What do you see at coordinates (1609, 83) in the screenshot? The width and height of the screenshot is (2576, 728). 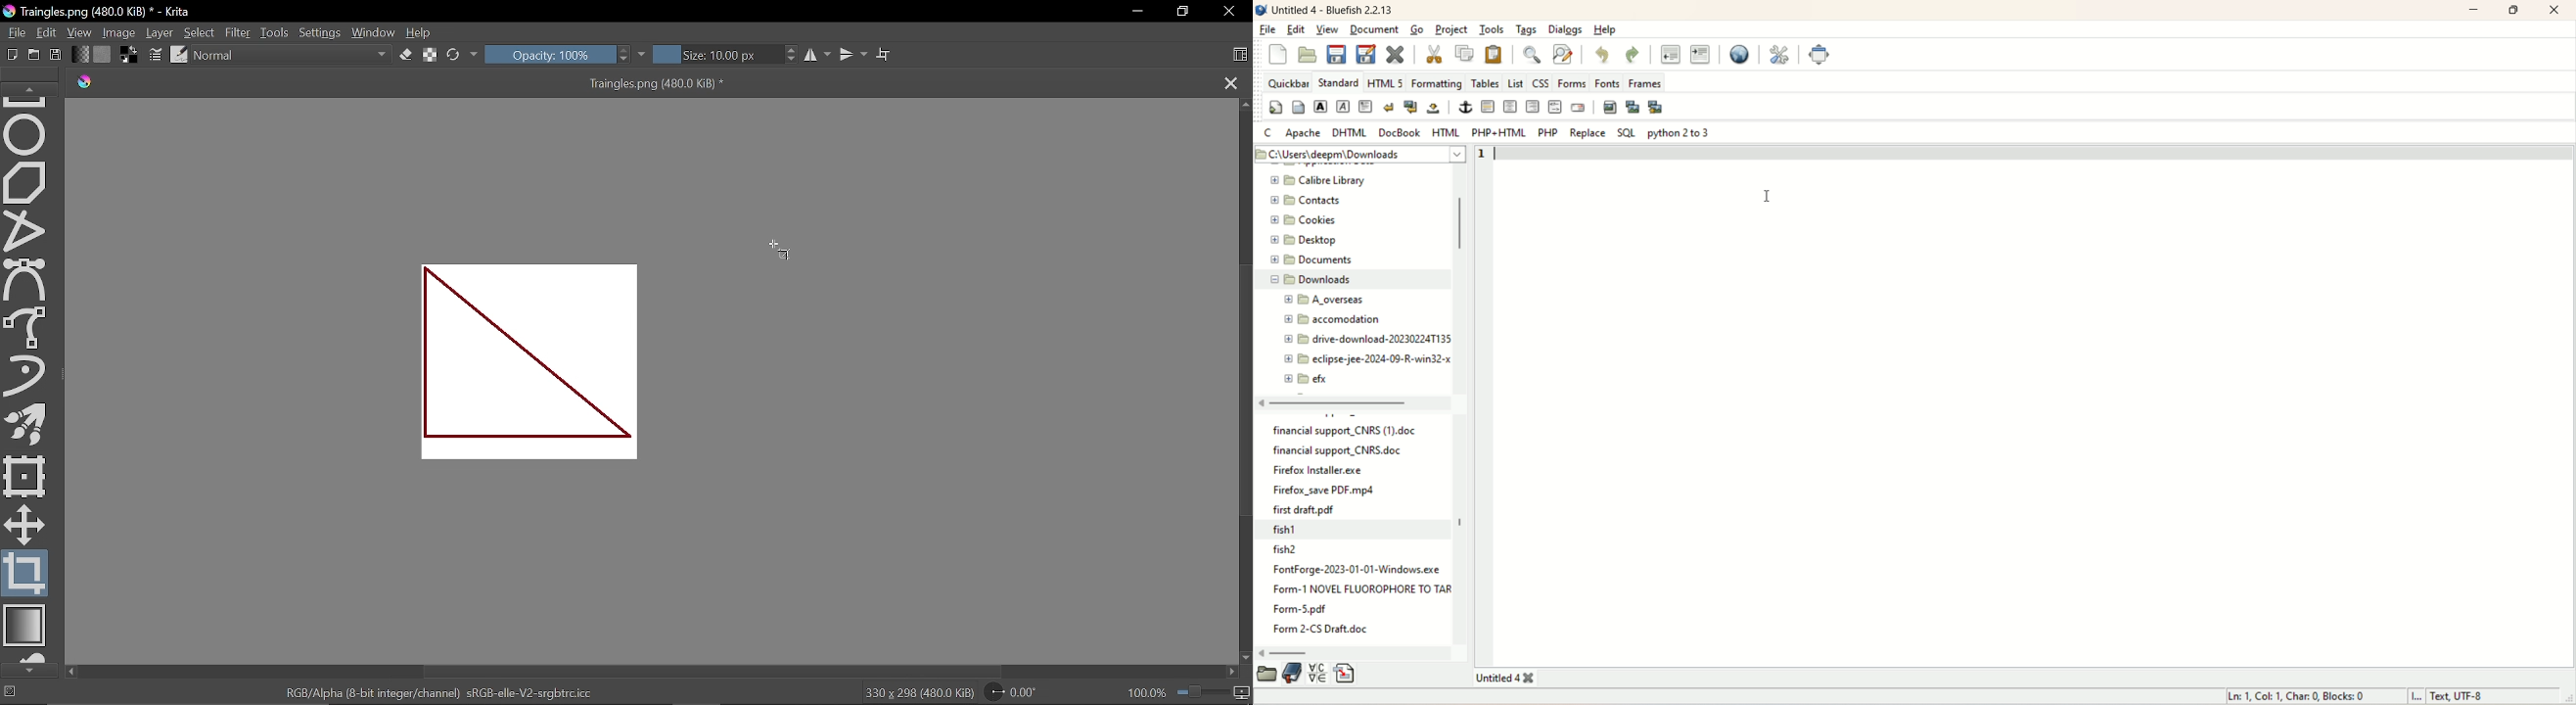 I see `fonts` at bounding box center [1609, 83].